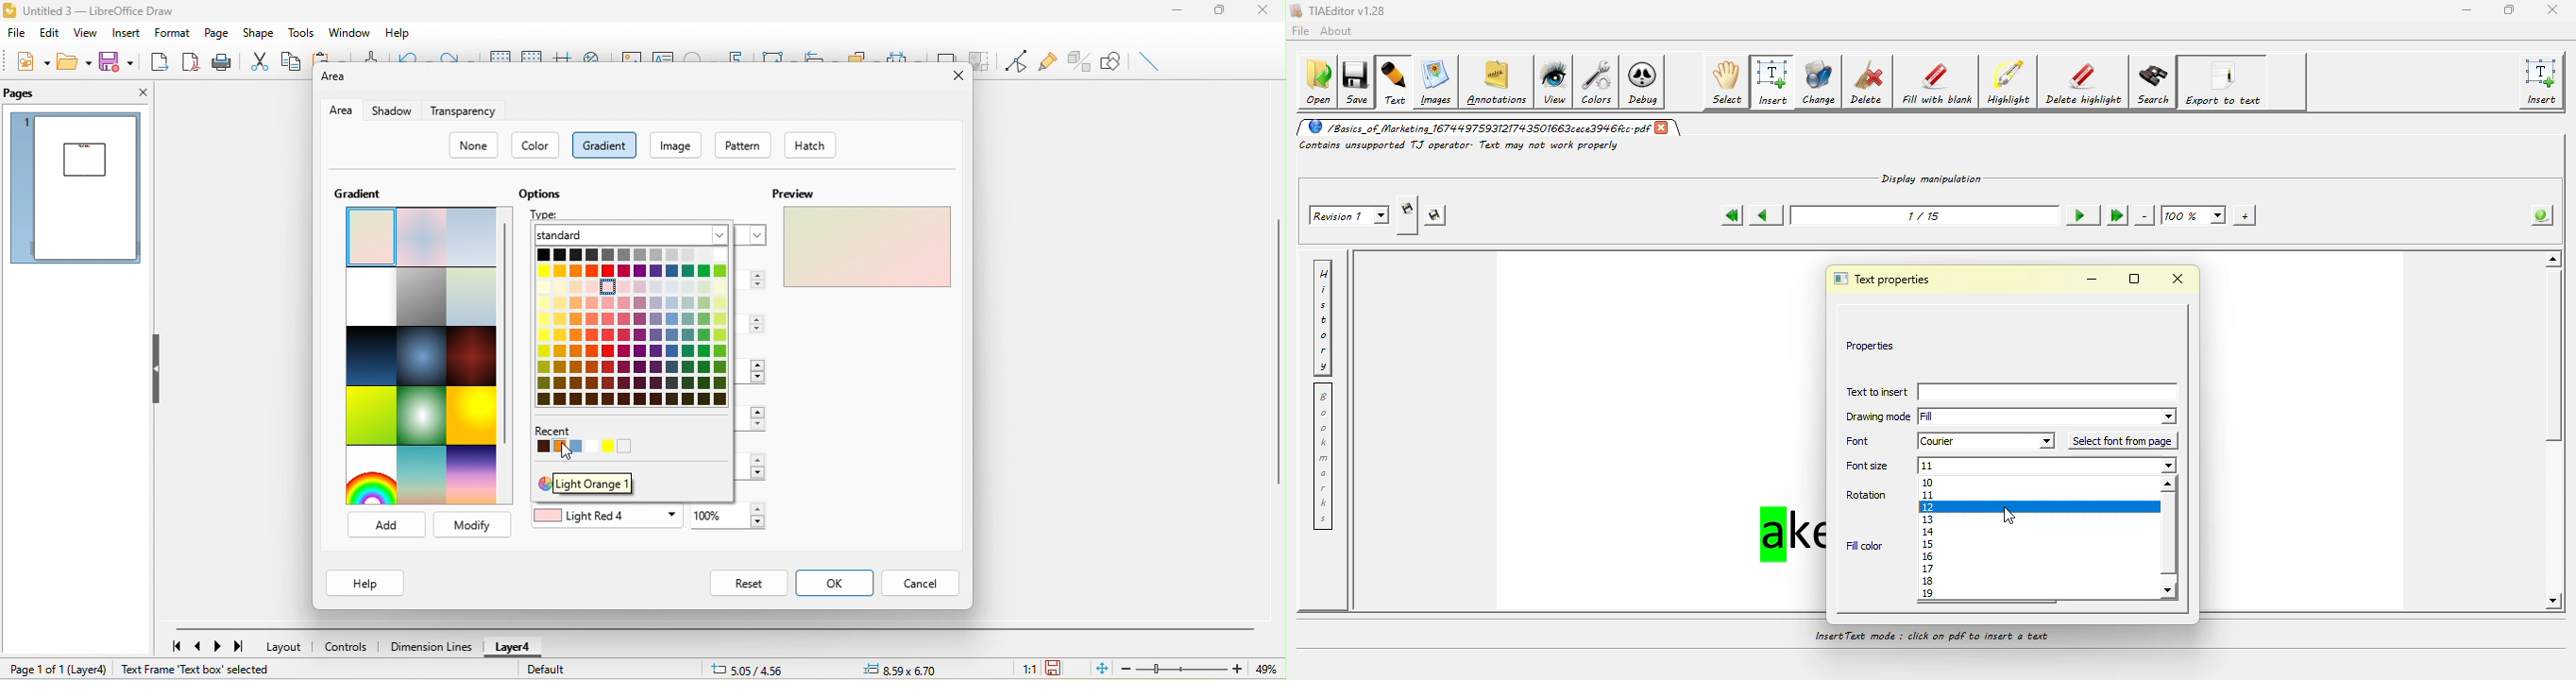 This screenshot has width=2576, height=700. I want to click on last page, so click(244, 649).